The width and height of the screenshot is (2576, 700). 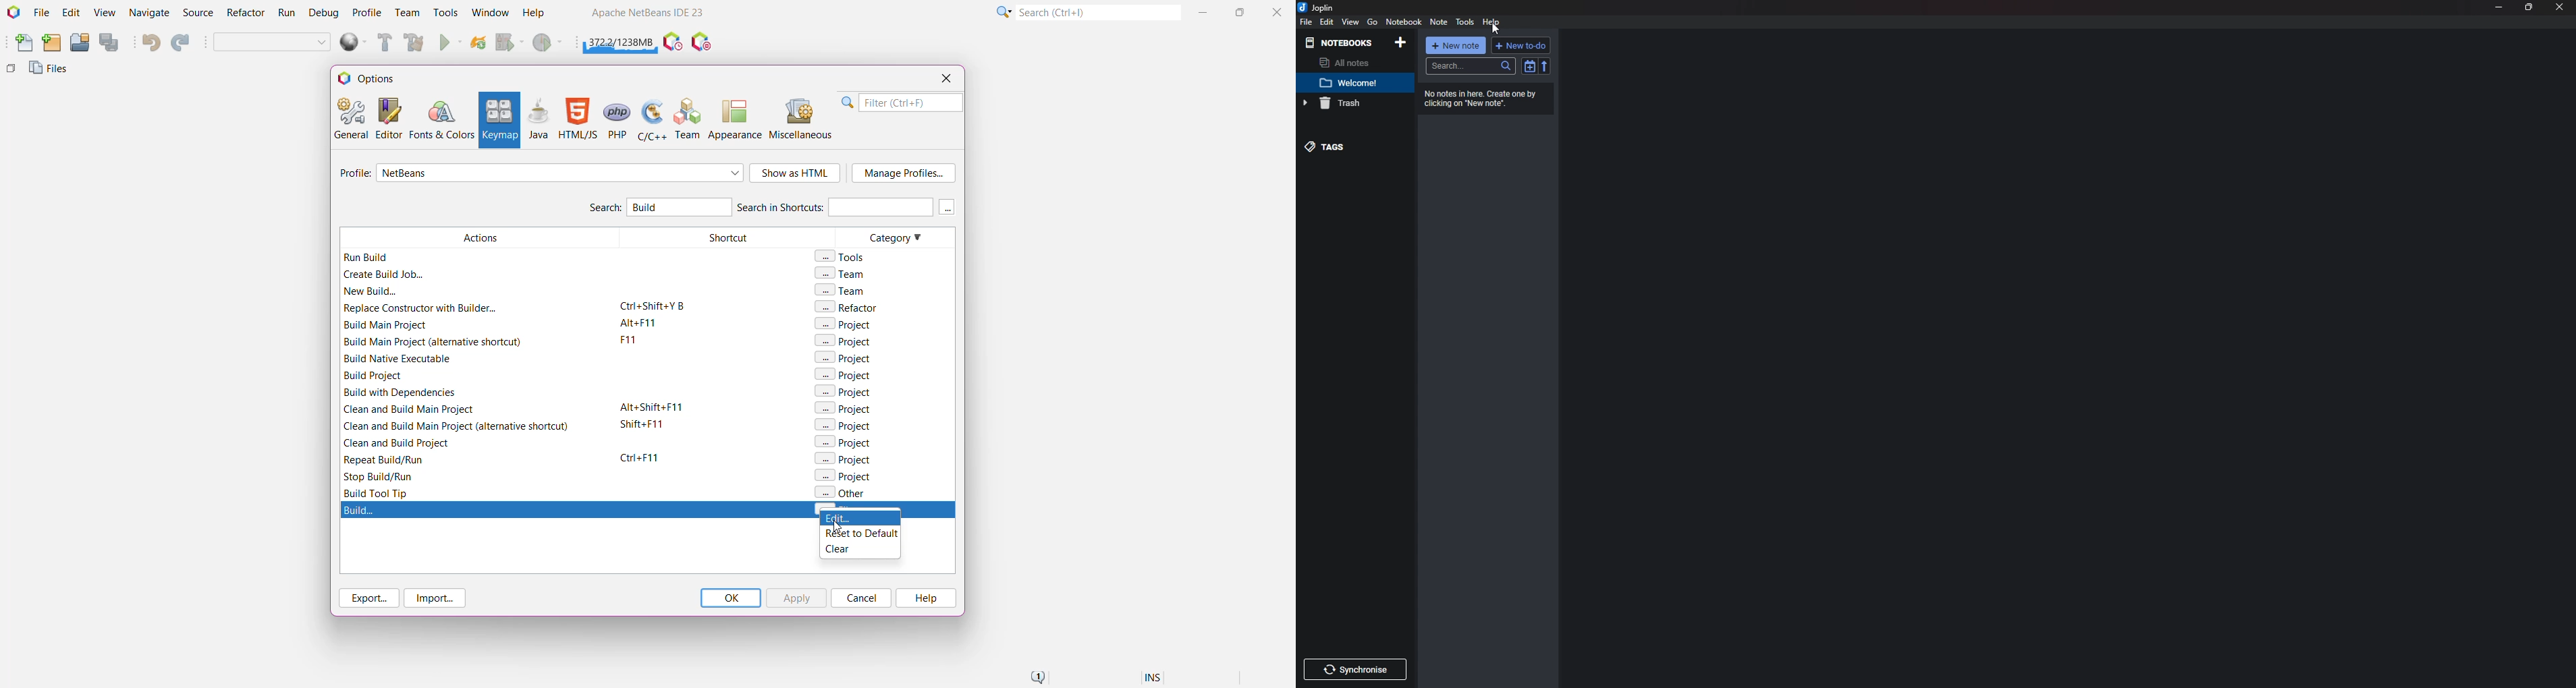 What do you see at coordinates (1529, 67) in the screenshot?
I see `Toggle sort` at bounding box center [1529, 67].